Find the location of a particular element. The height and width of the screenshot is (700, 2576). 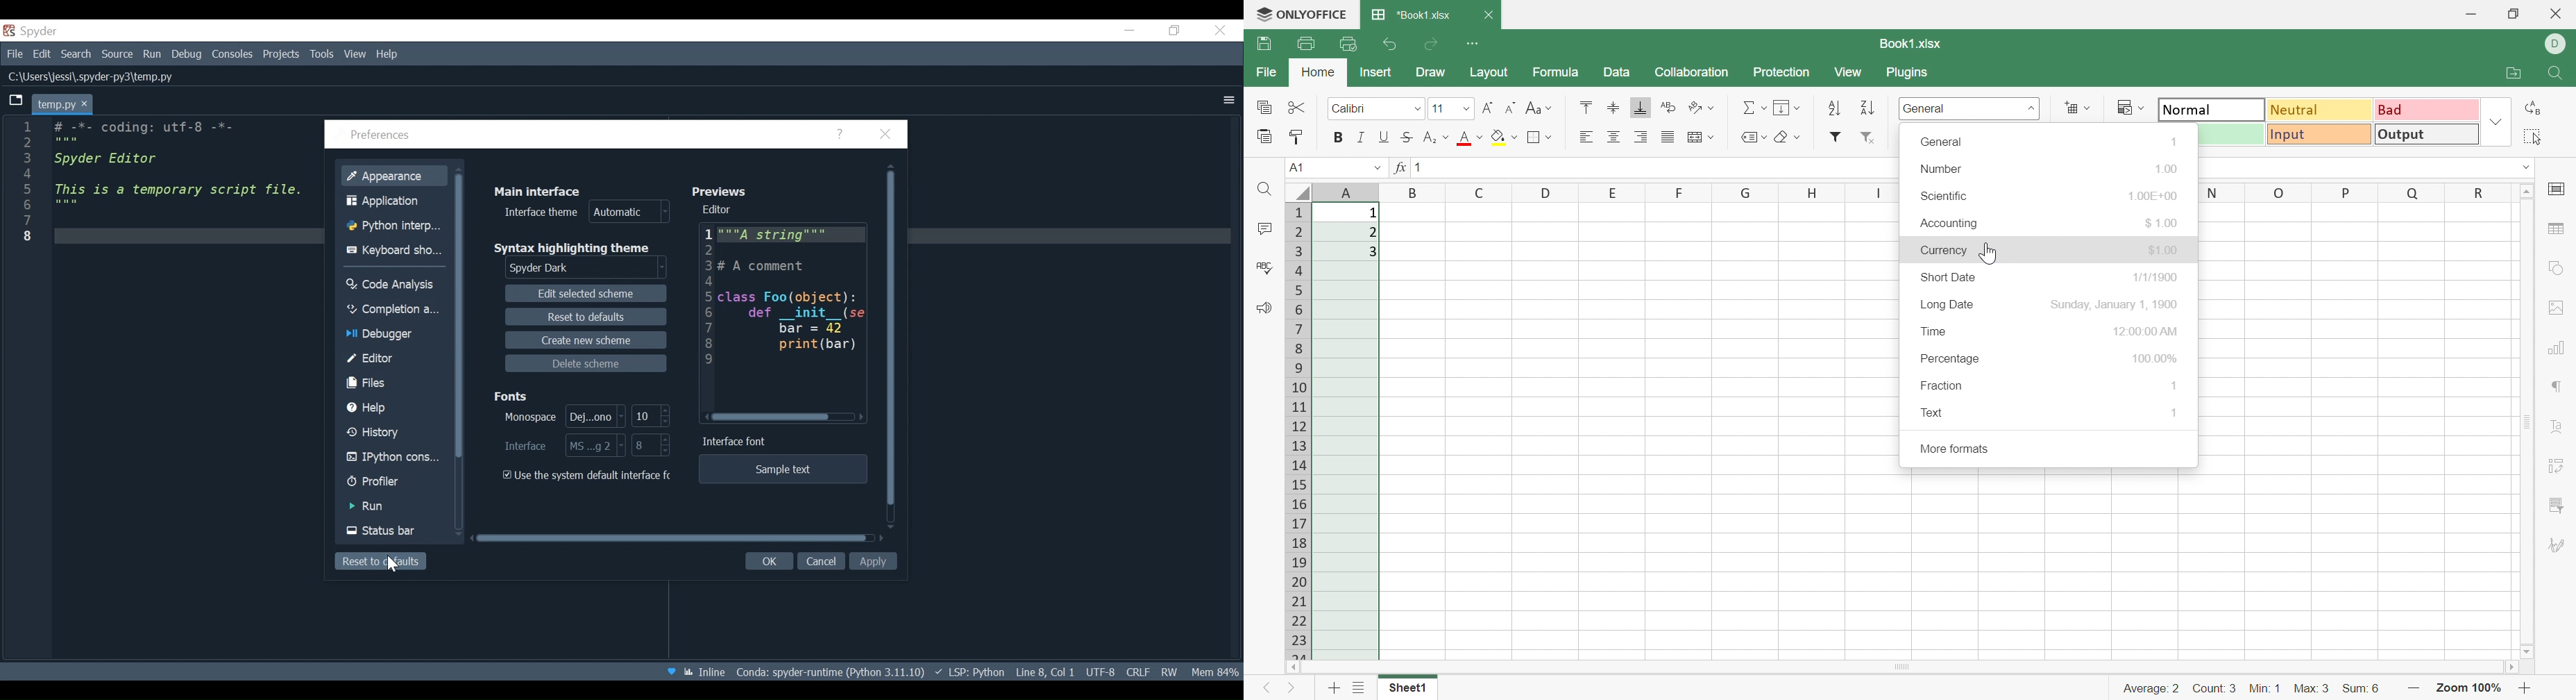

Minimize is located at coordinates (2471, 16).